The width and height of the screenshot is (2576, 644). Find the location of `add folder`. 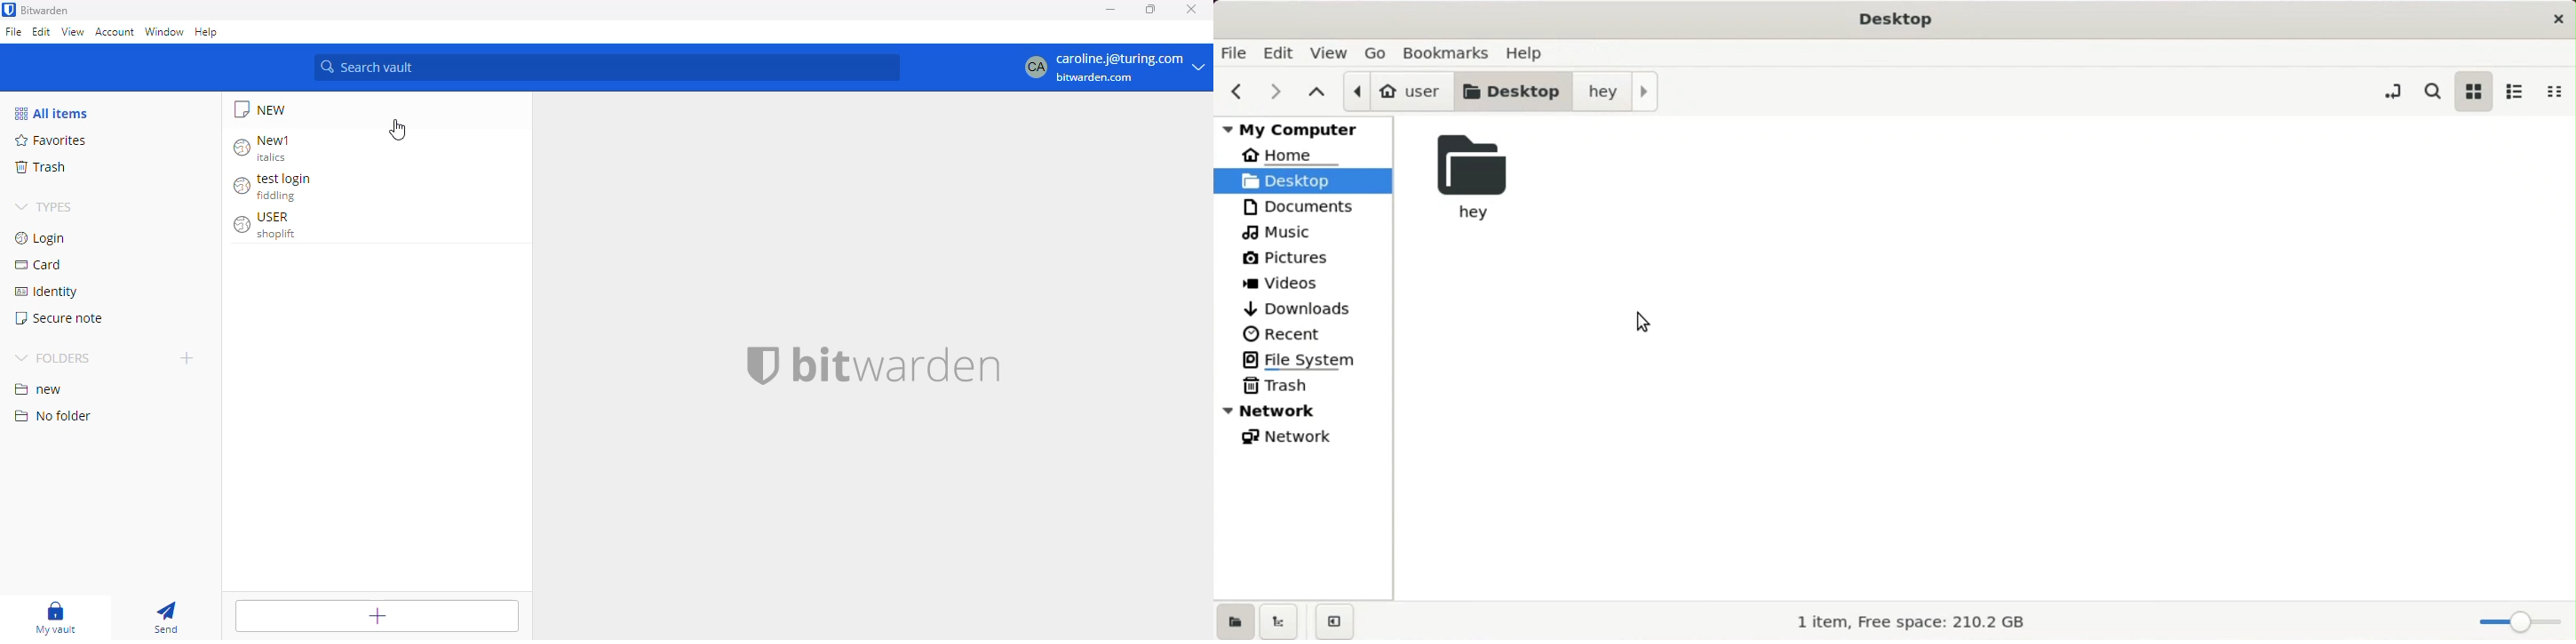

add folder is located at coordinates (187, 357).